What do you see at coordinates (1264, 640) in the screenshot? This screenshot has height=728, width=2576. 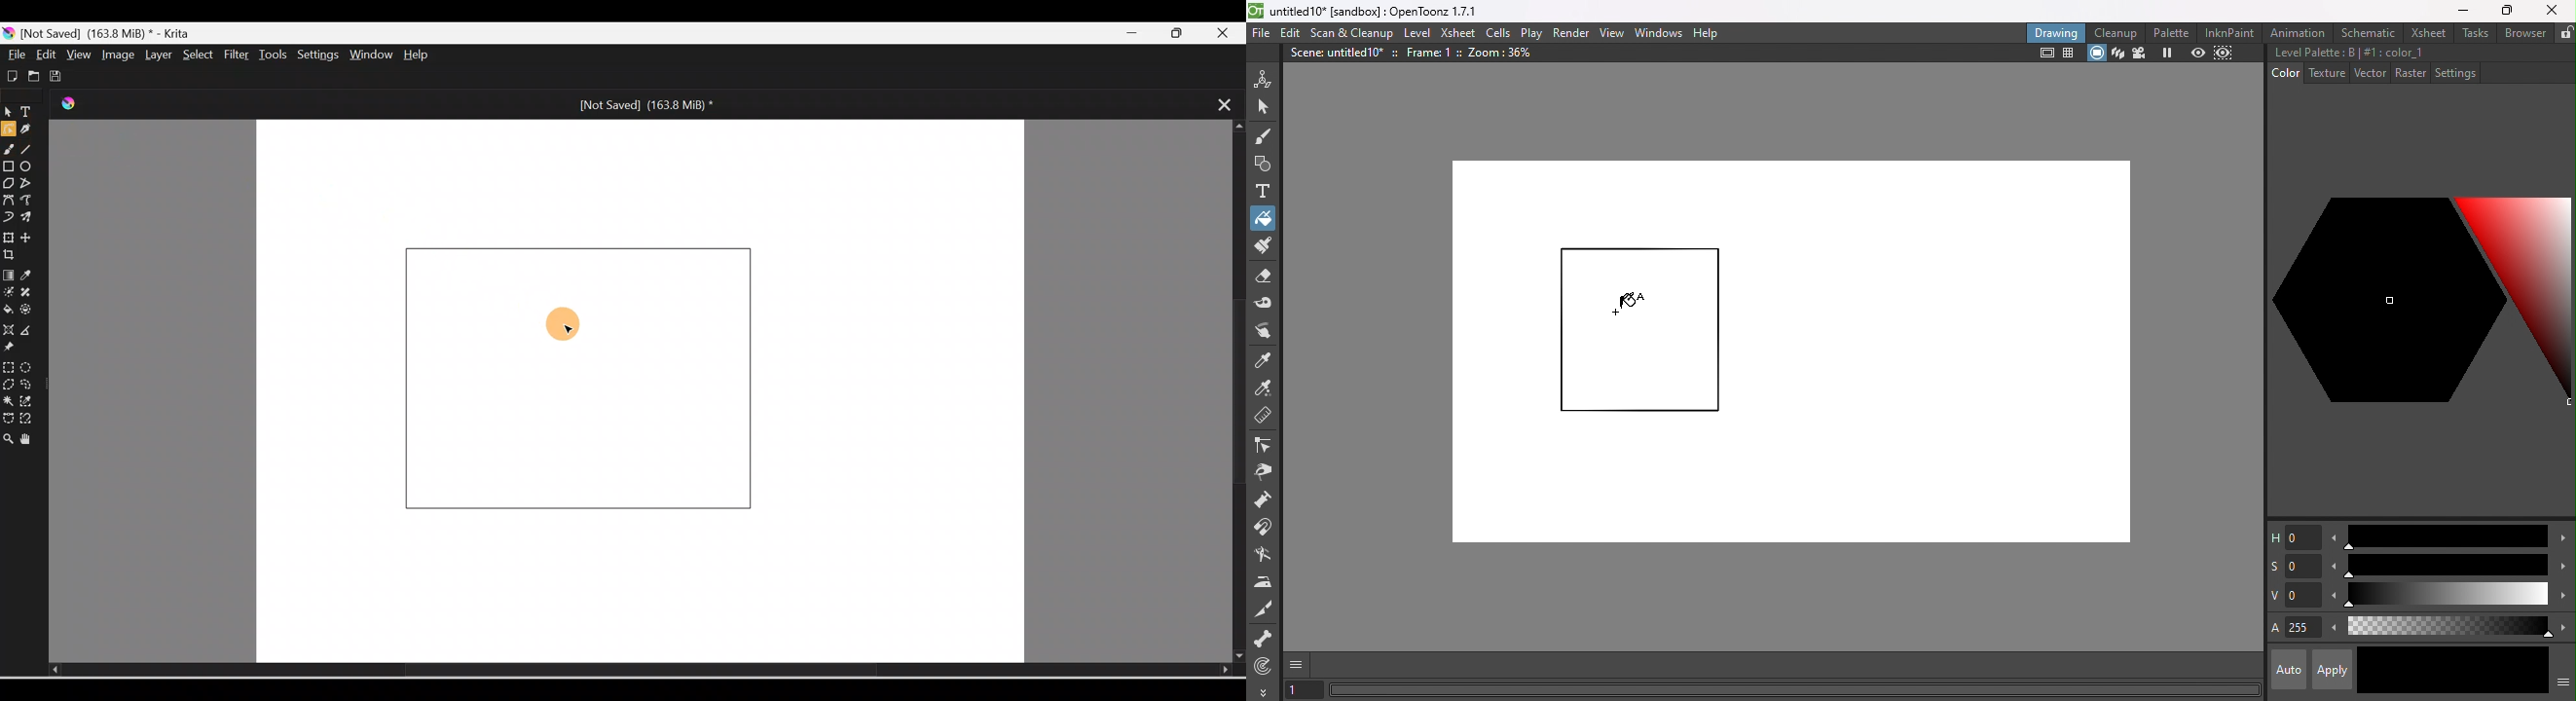 I see `Skeletal tool` at bounding box center [1264, 640].